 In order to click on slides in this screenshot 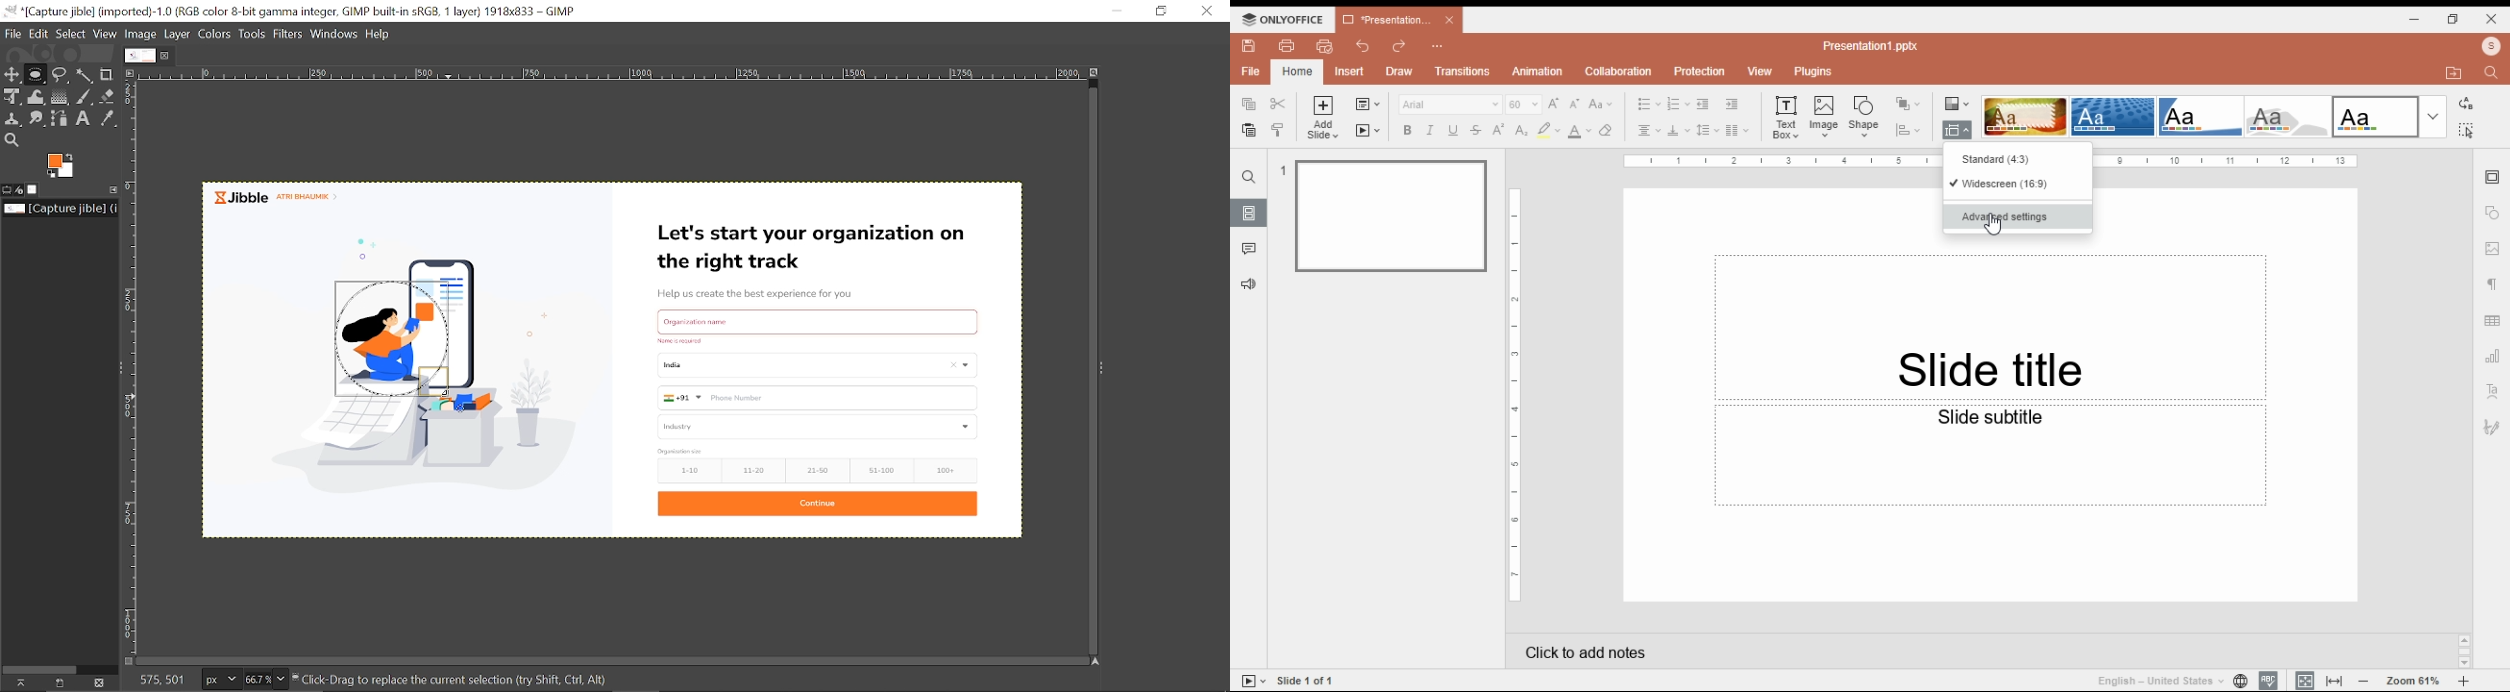, I will do `click(1249, 212)`.